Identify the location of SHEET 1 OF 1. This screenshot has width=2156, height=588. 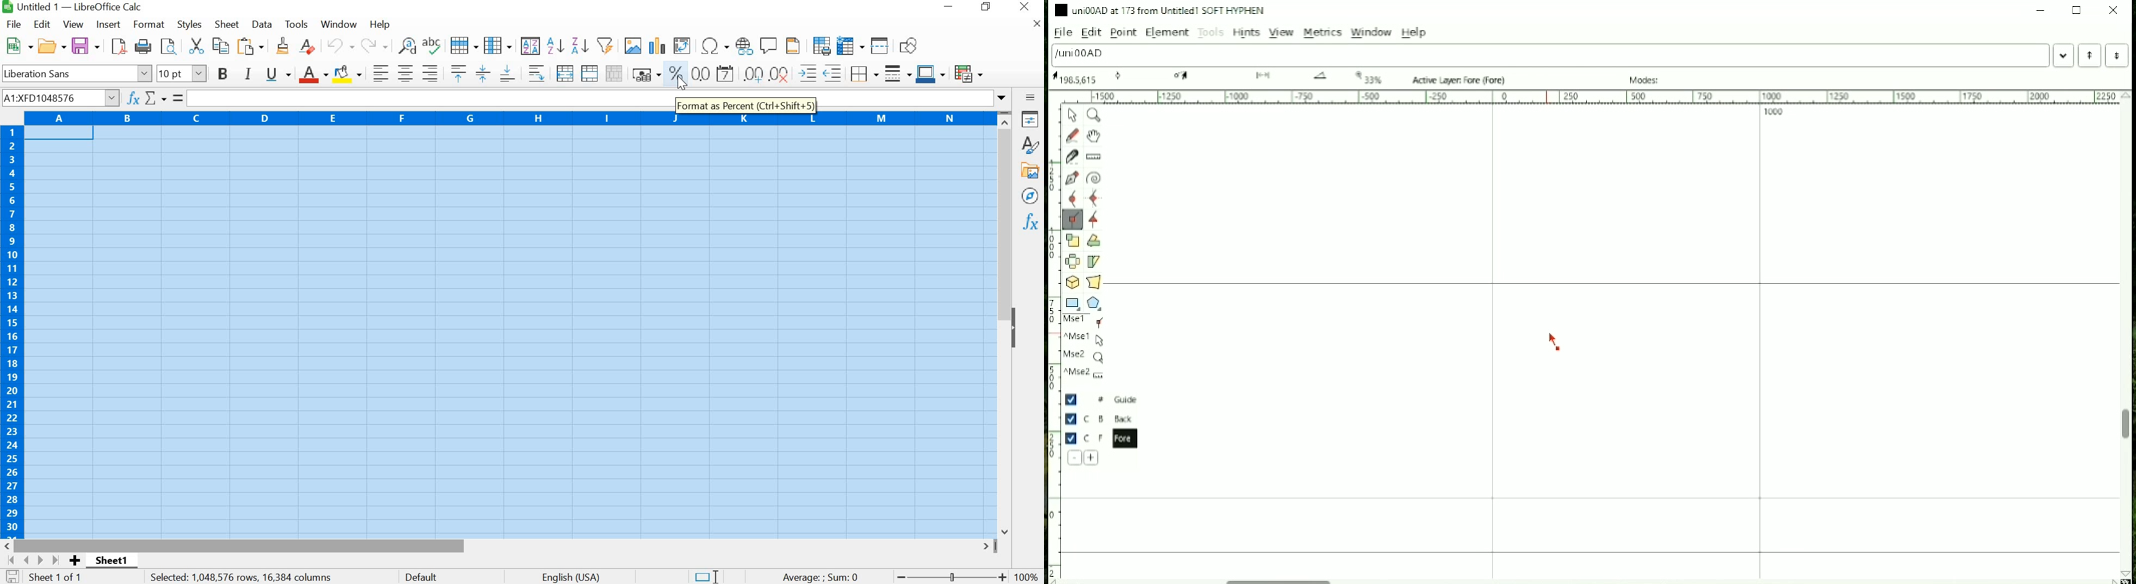
(58, 576).